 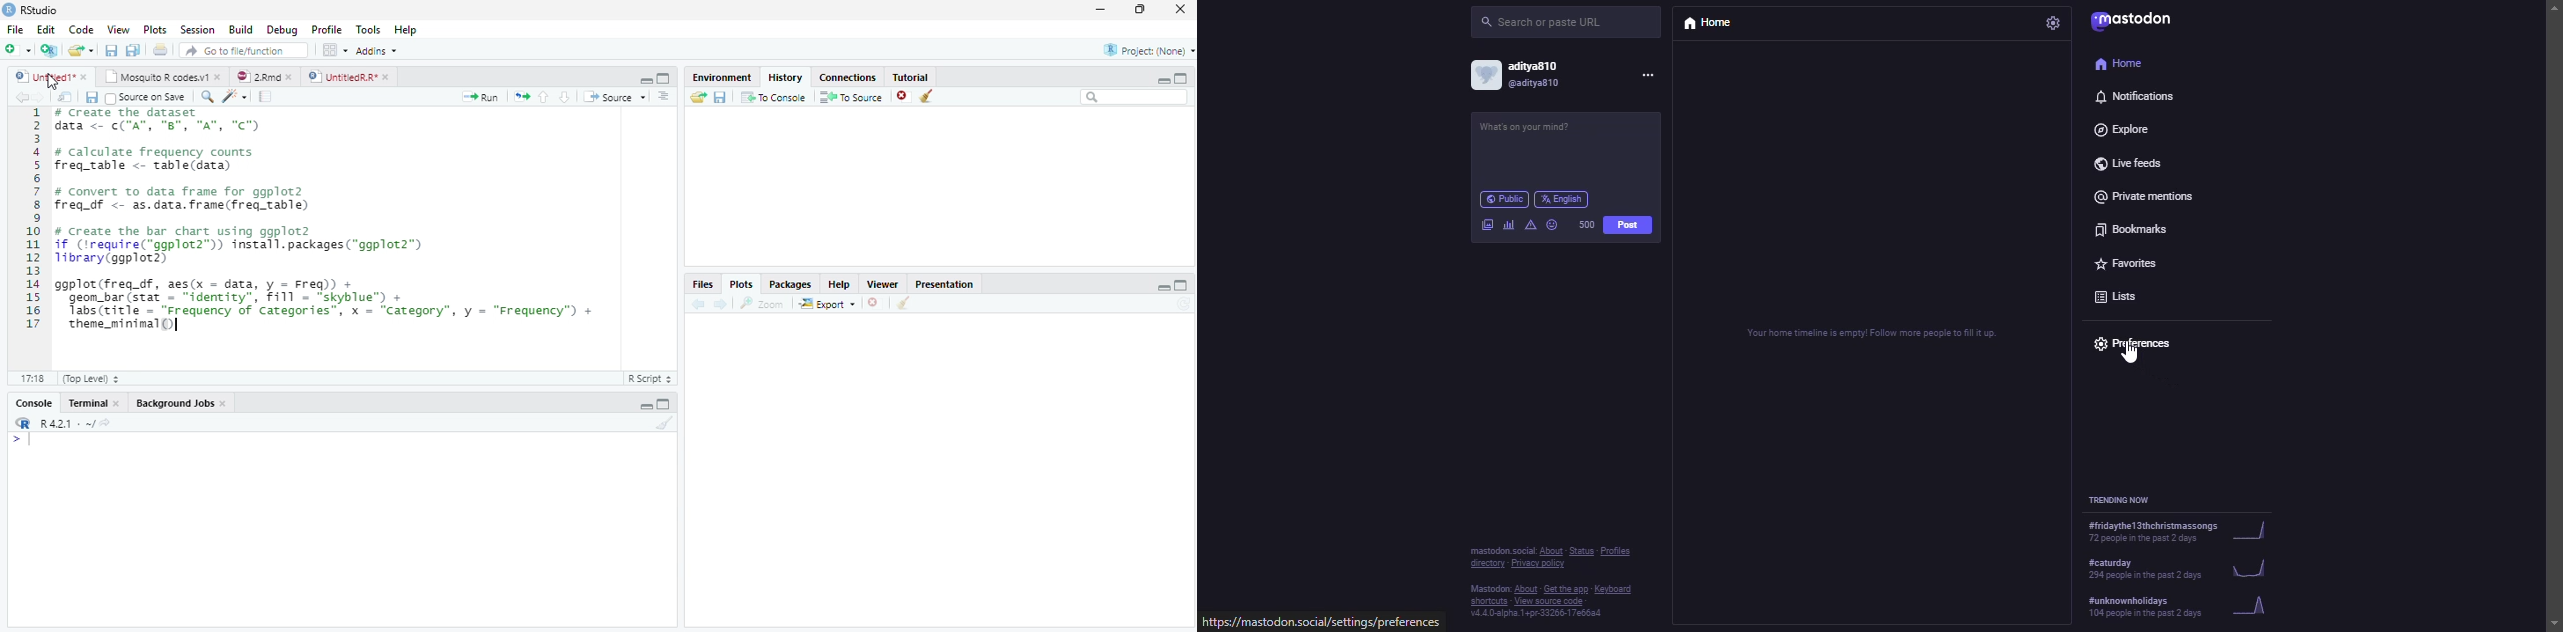 I want to click on Help, so click(x=407, y=29).